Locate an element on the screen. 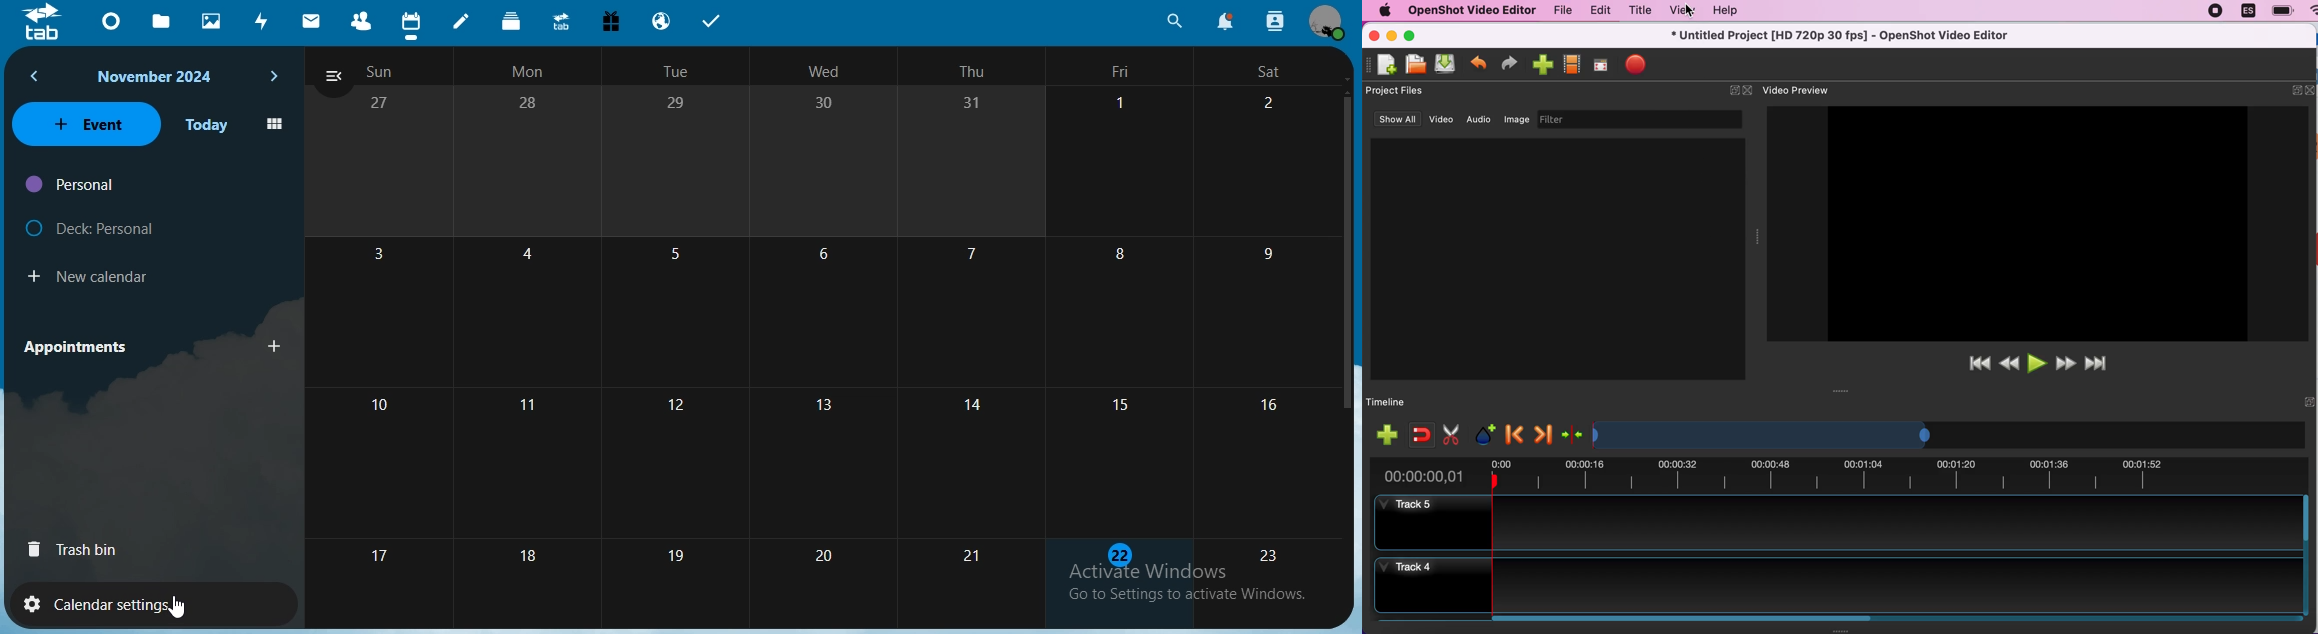  today is located at coordinates (207, 125).